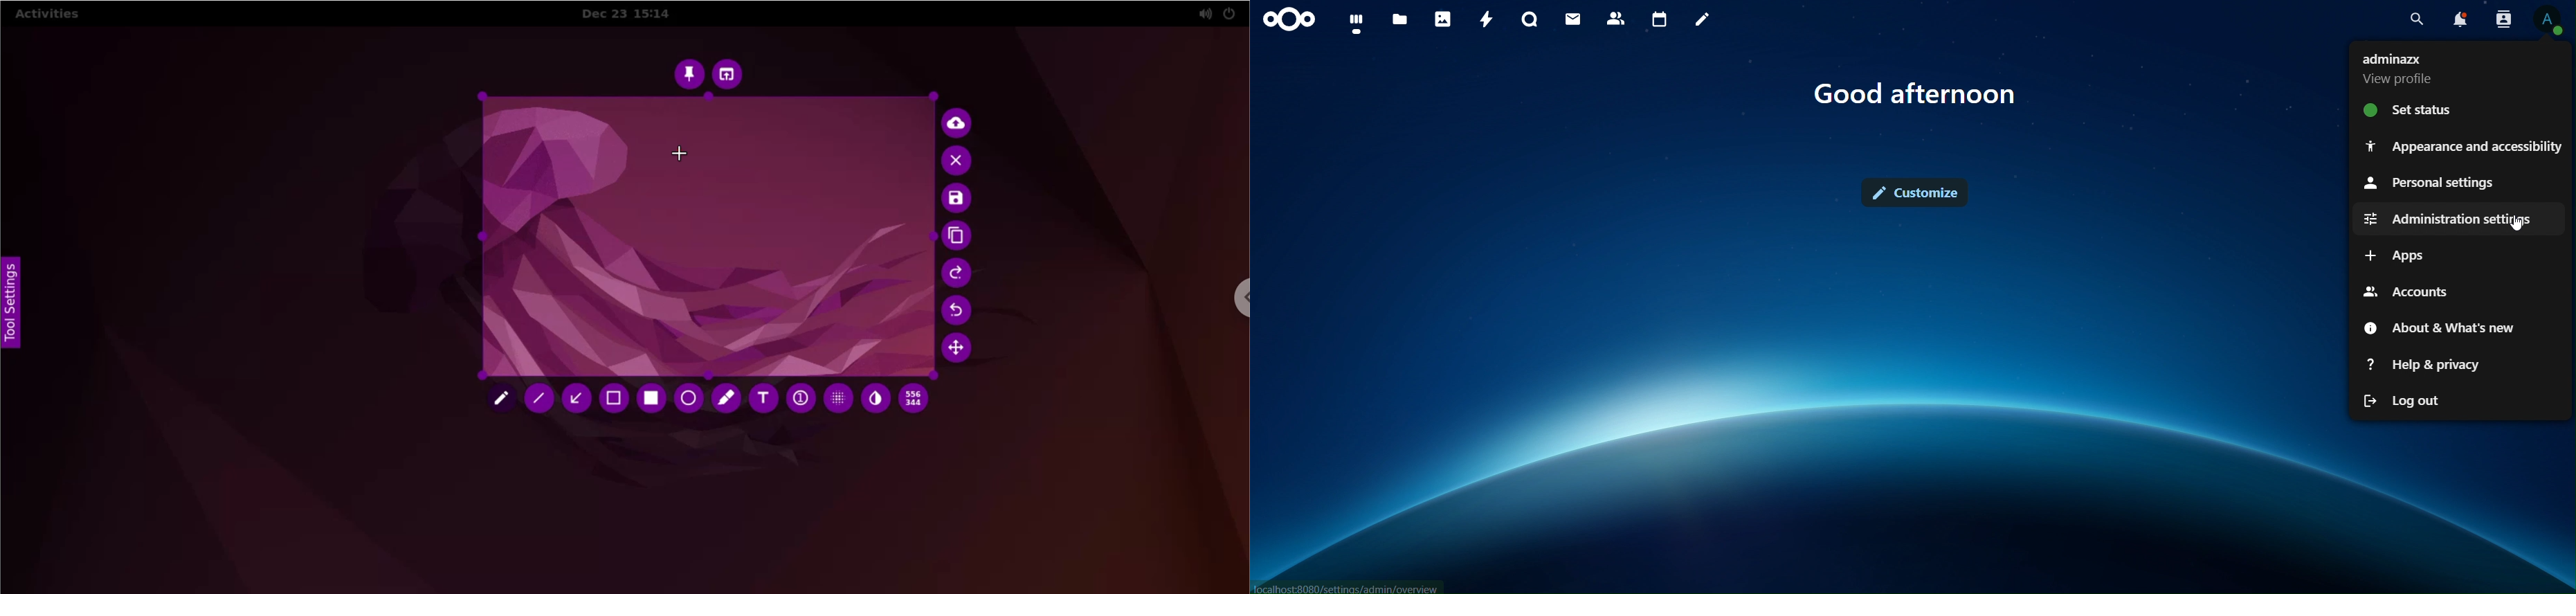 Image resolution: width=2576 pixels, height=616 pixels. Describe the element at coordinates (2413, 110) in the screenshot. I see `set status` at that location.